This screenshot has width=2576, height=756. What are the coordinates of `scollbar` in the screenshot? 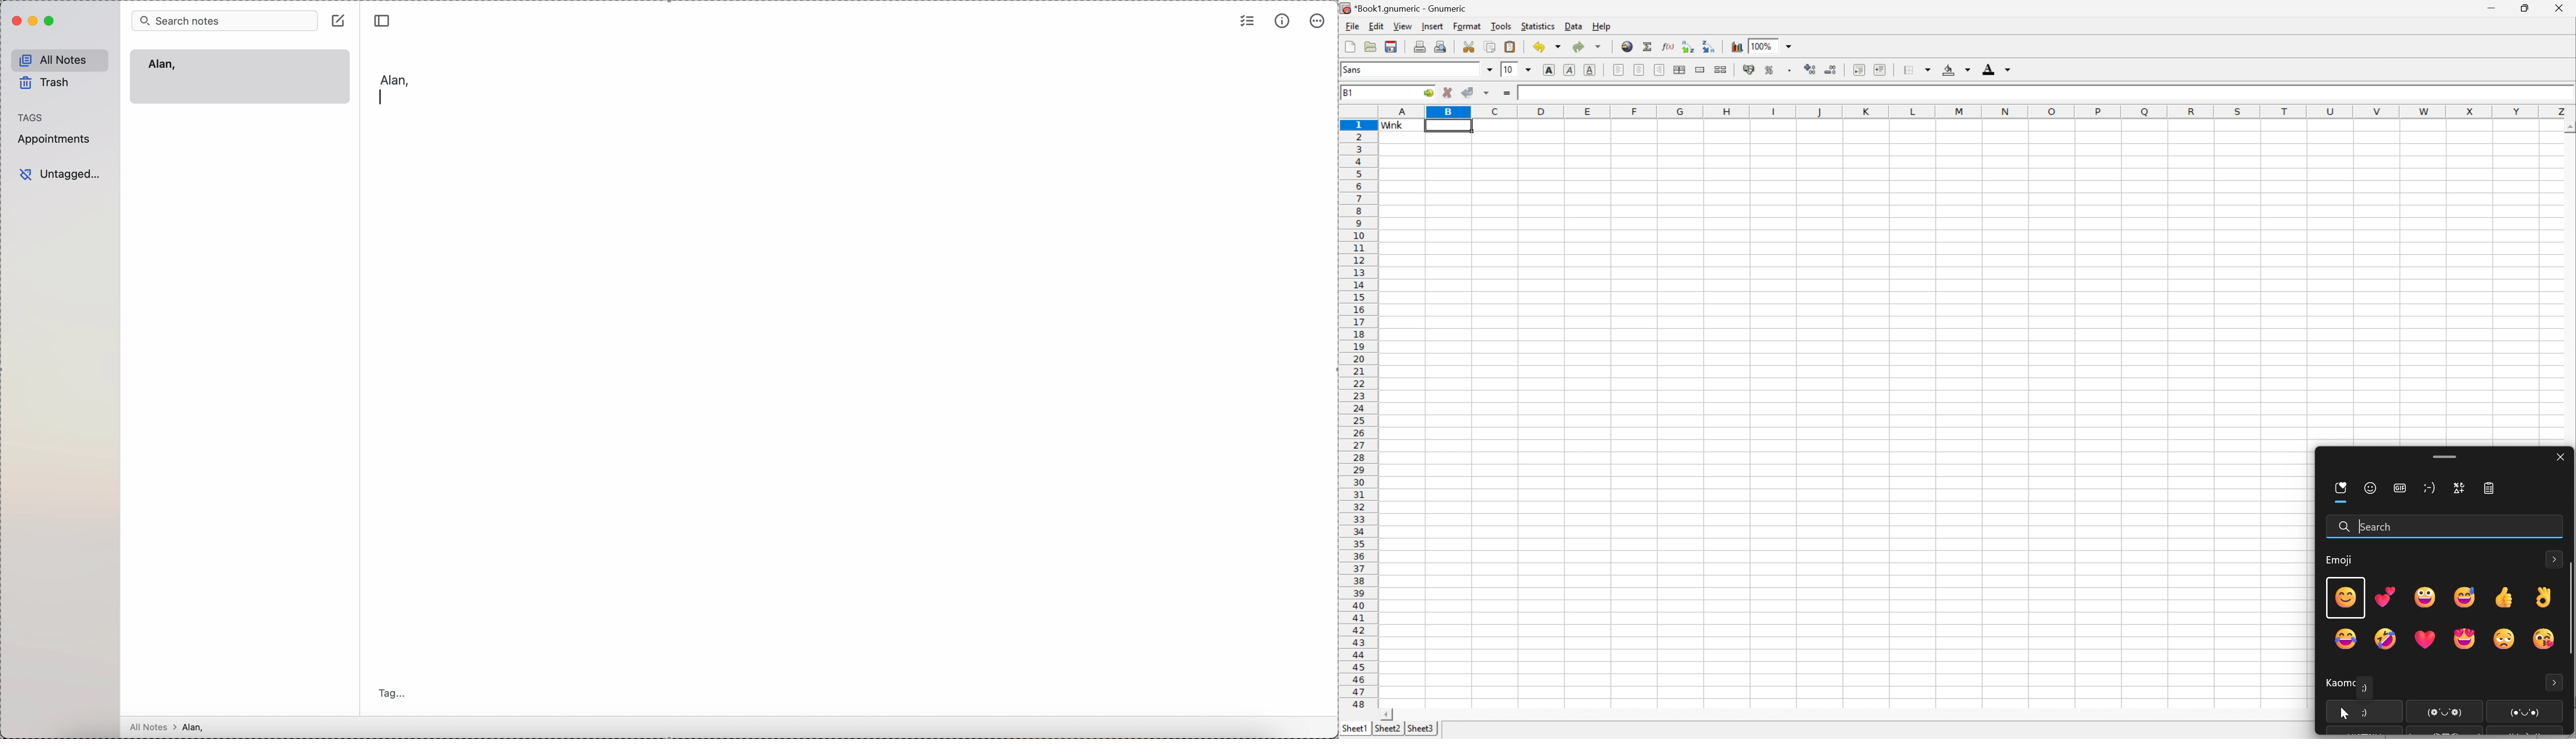 It's located at (2568, 611).